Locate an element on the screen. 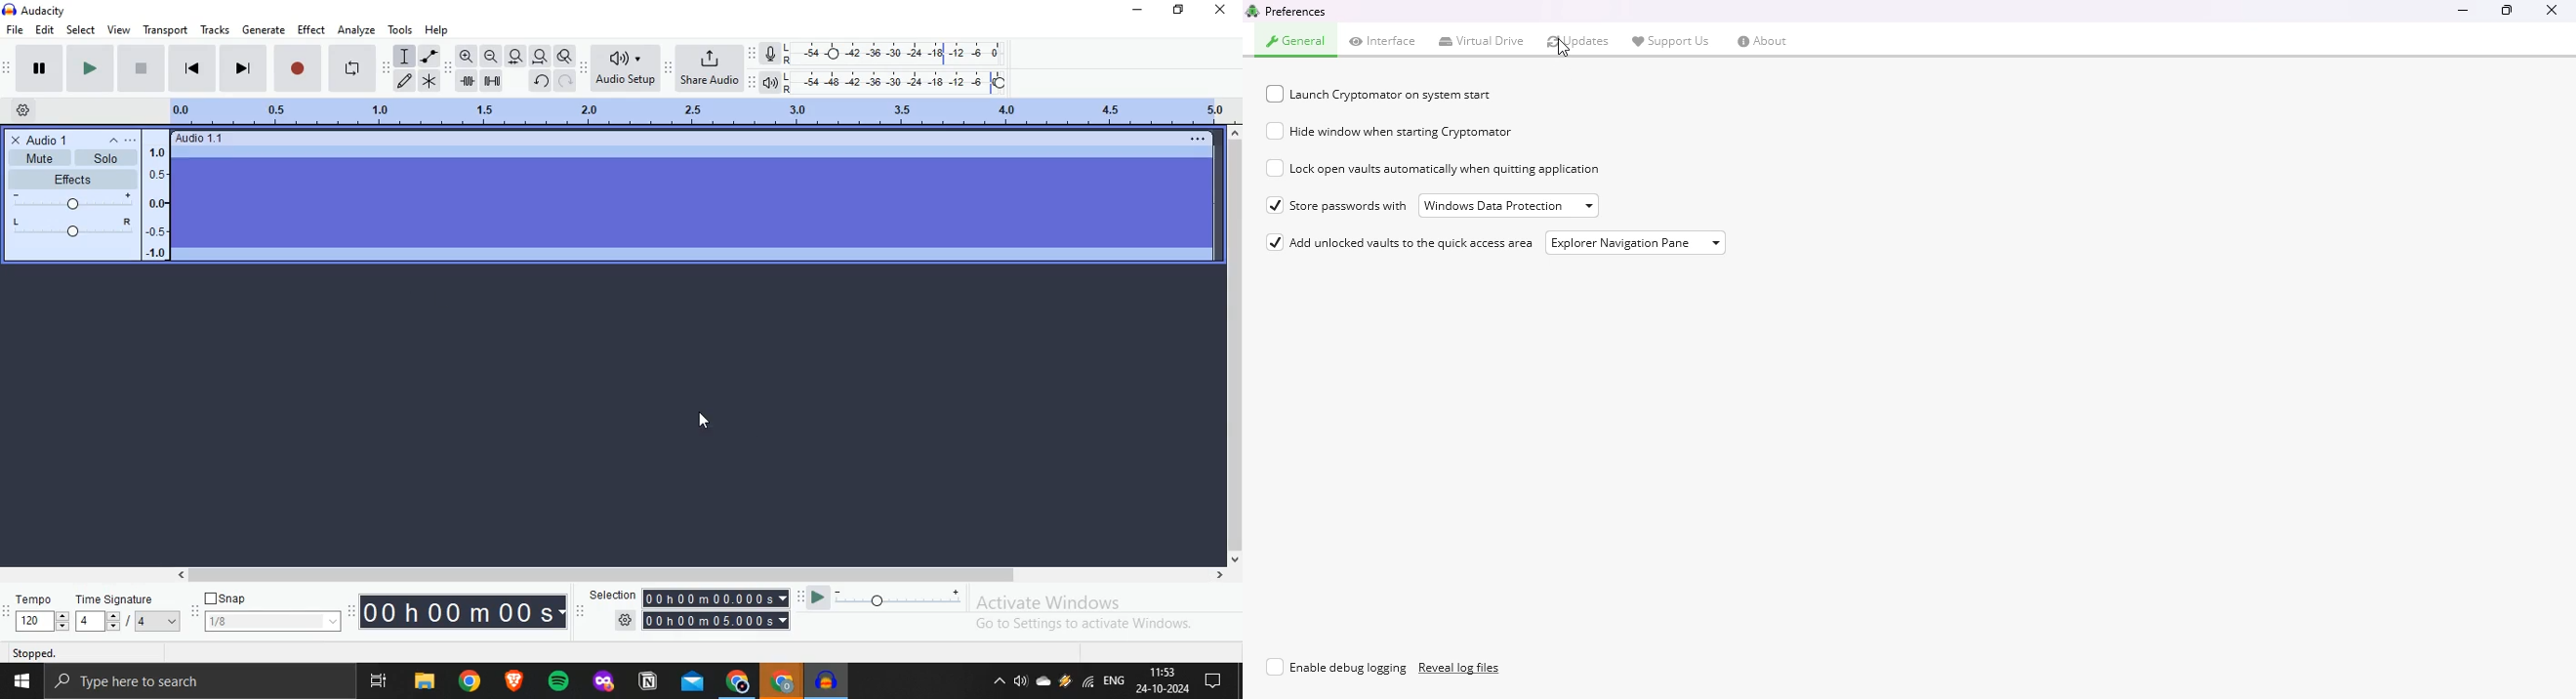  Fit Section is located at coordinates (516, 56).